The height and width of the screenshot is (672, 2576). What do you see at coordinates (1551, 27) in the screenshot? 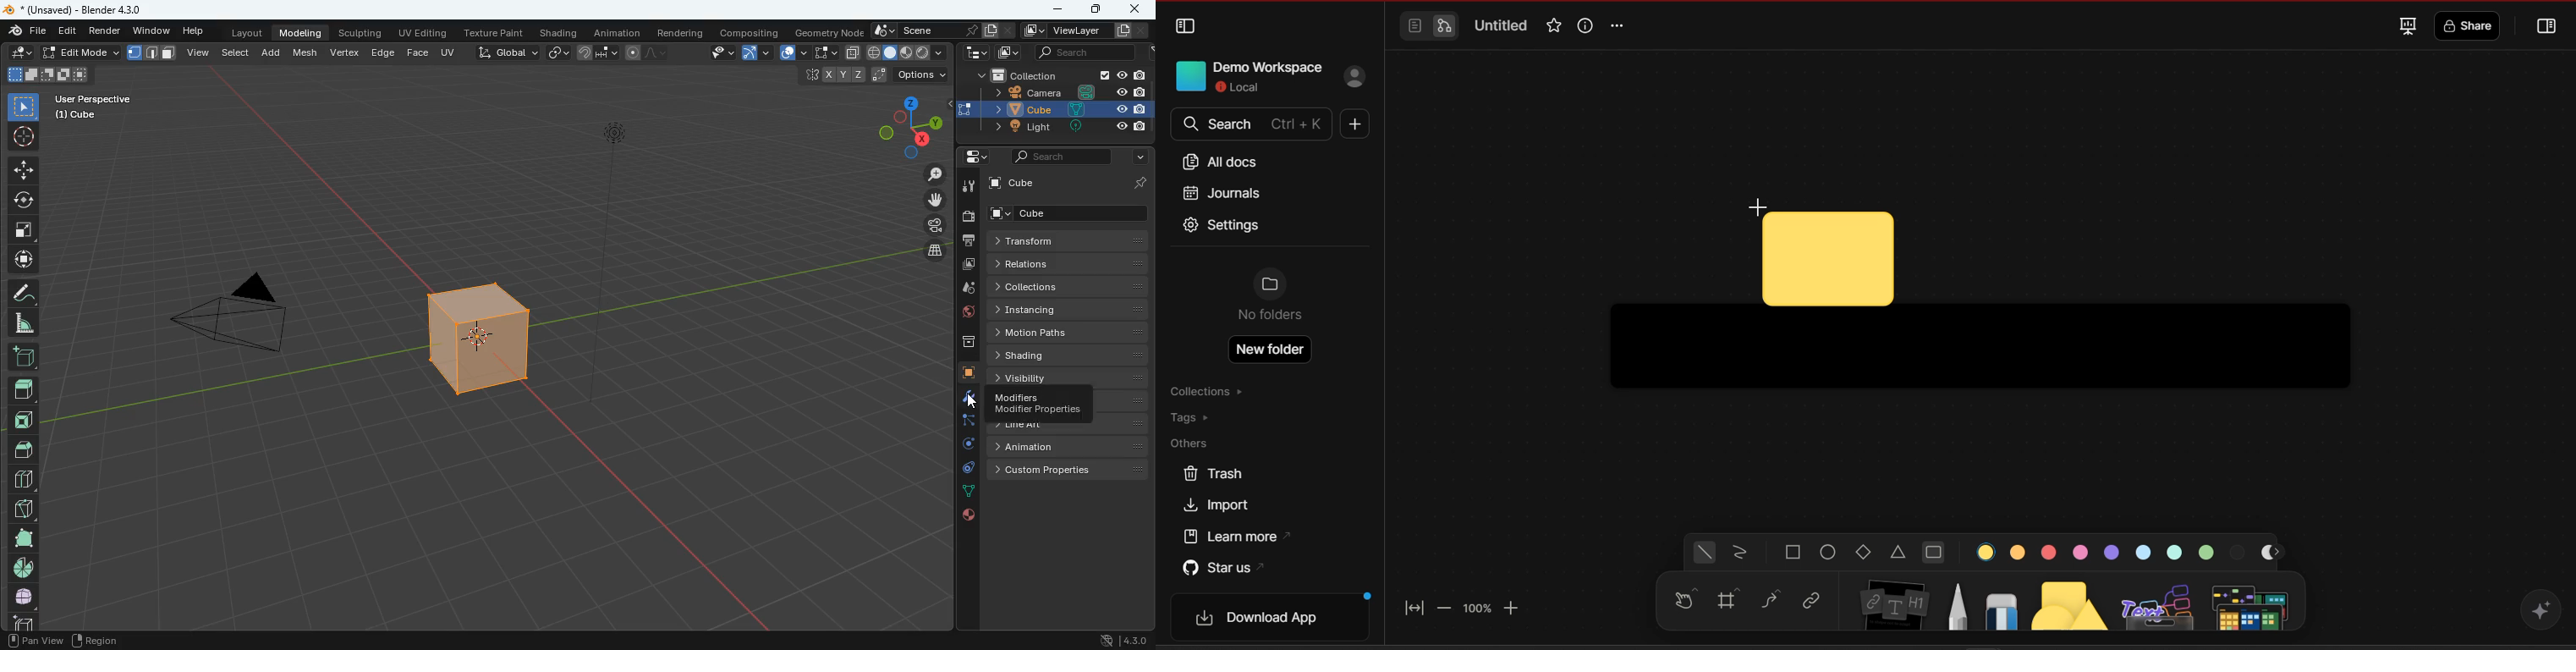
I see `favorite` at bounding box center [1551, 27].